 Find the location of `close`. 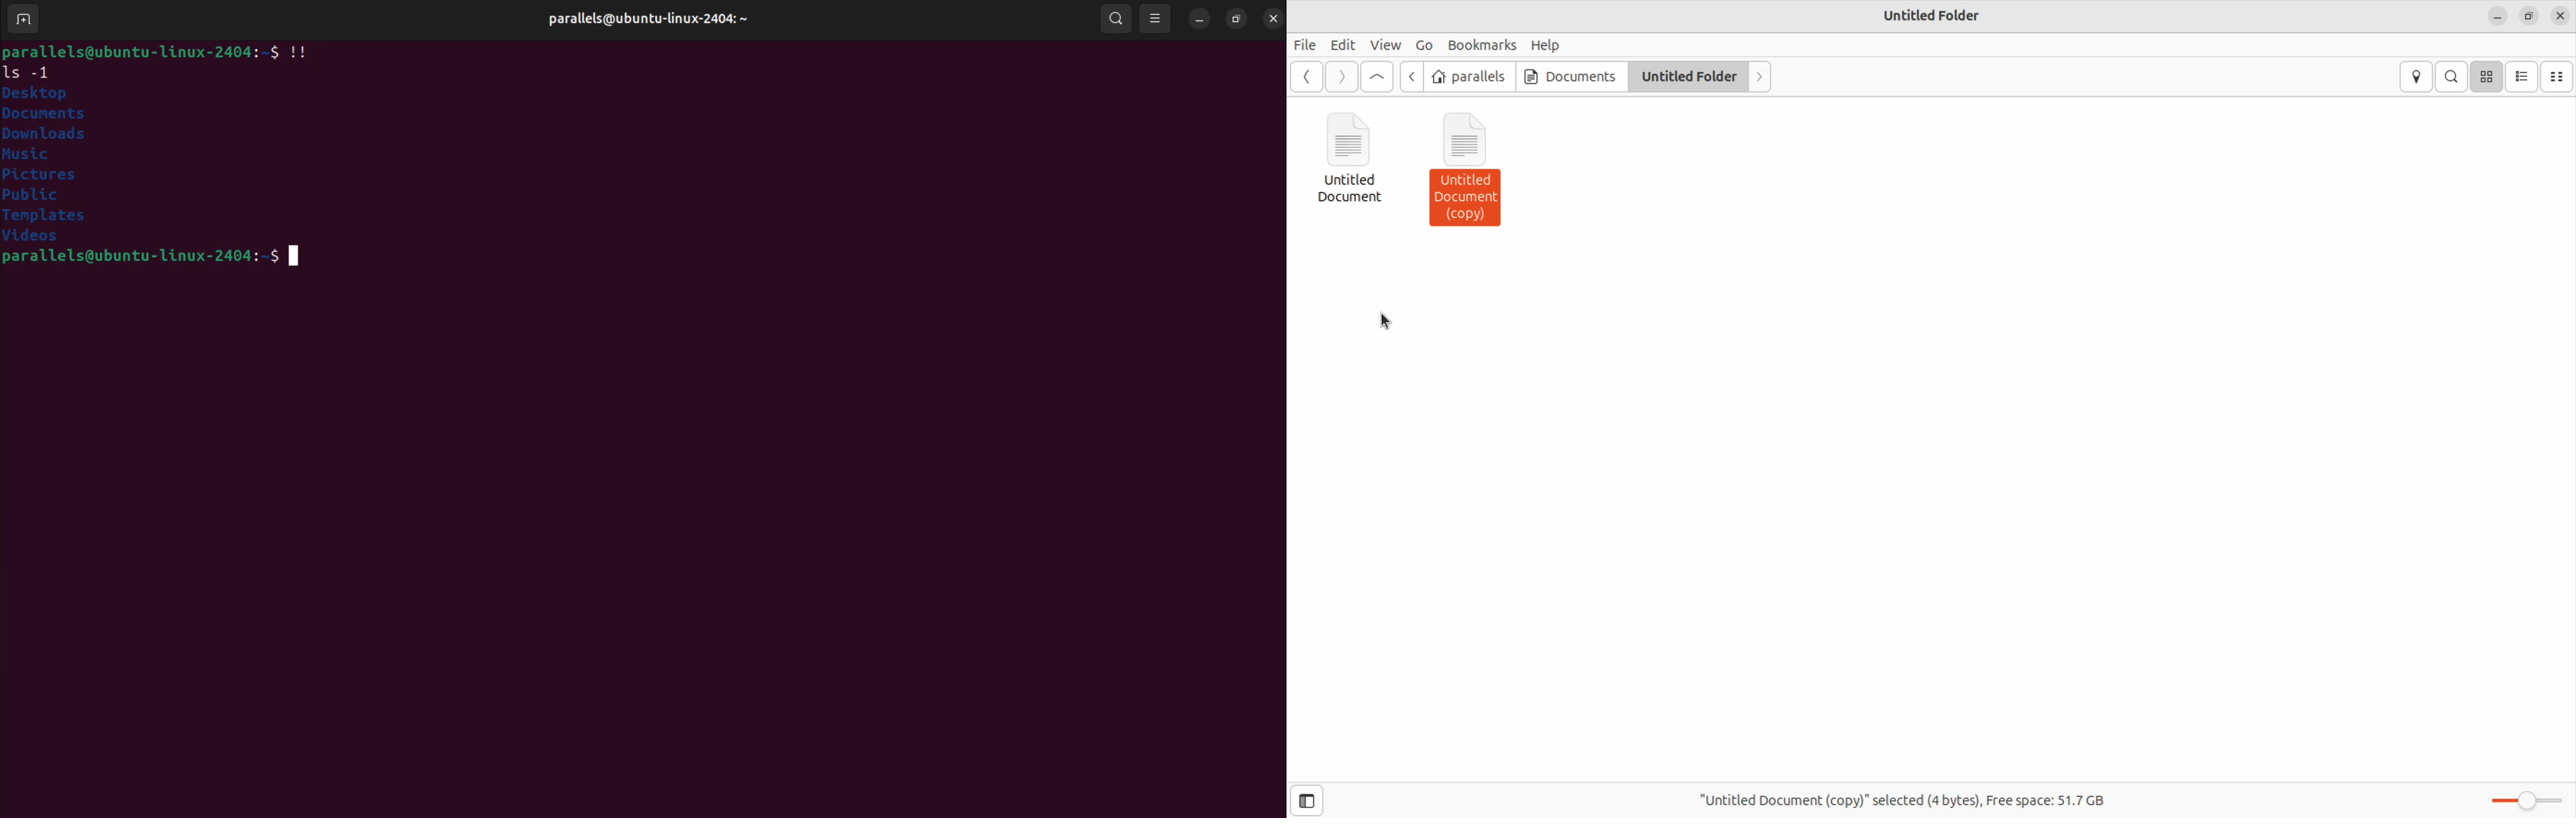

close is located at coordinates (2561, 16).